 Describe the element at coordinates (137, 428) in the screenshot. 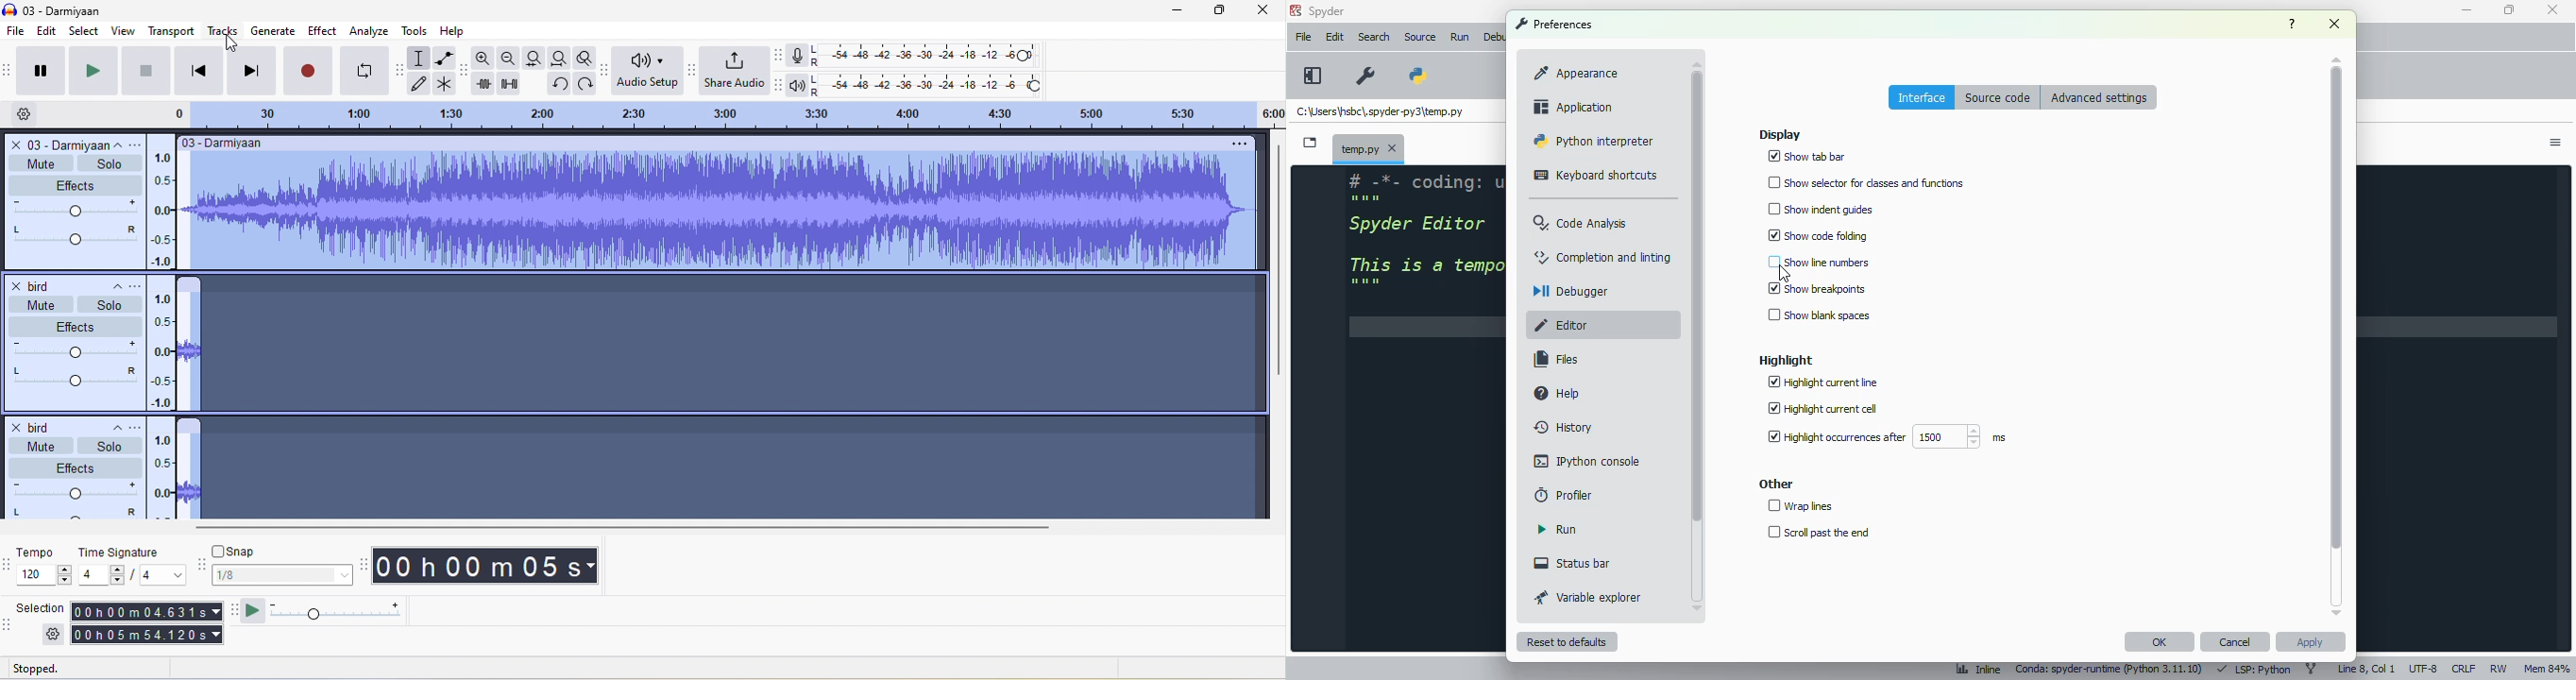

I see `open menu` at that location.